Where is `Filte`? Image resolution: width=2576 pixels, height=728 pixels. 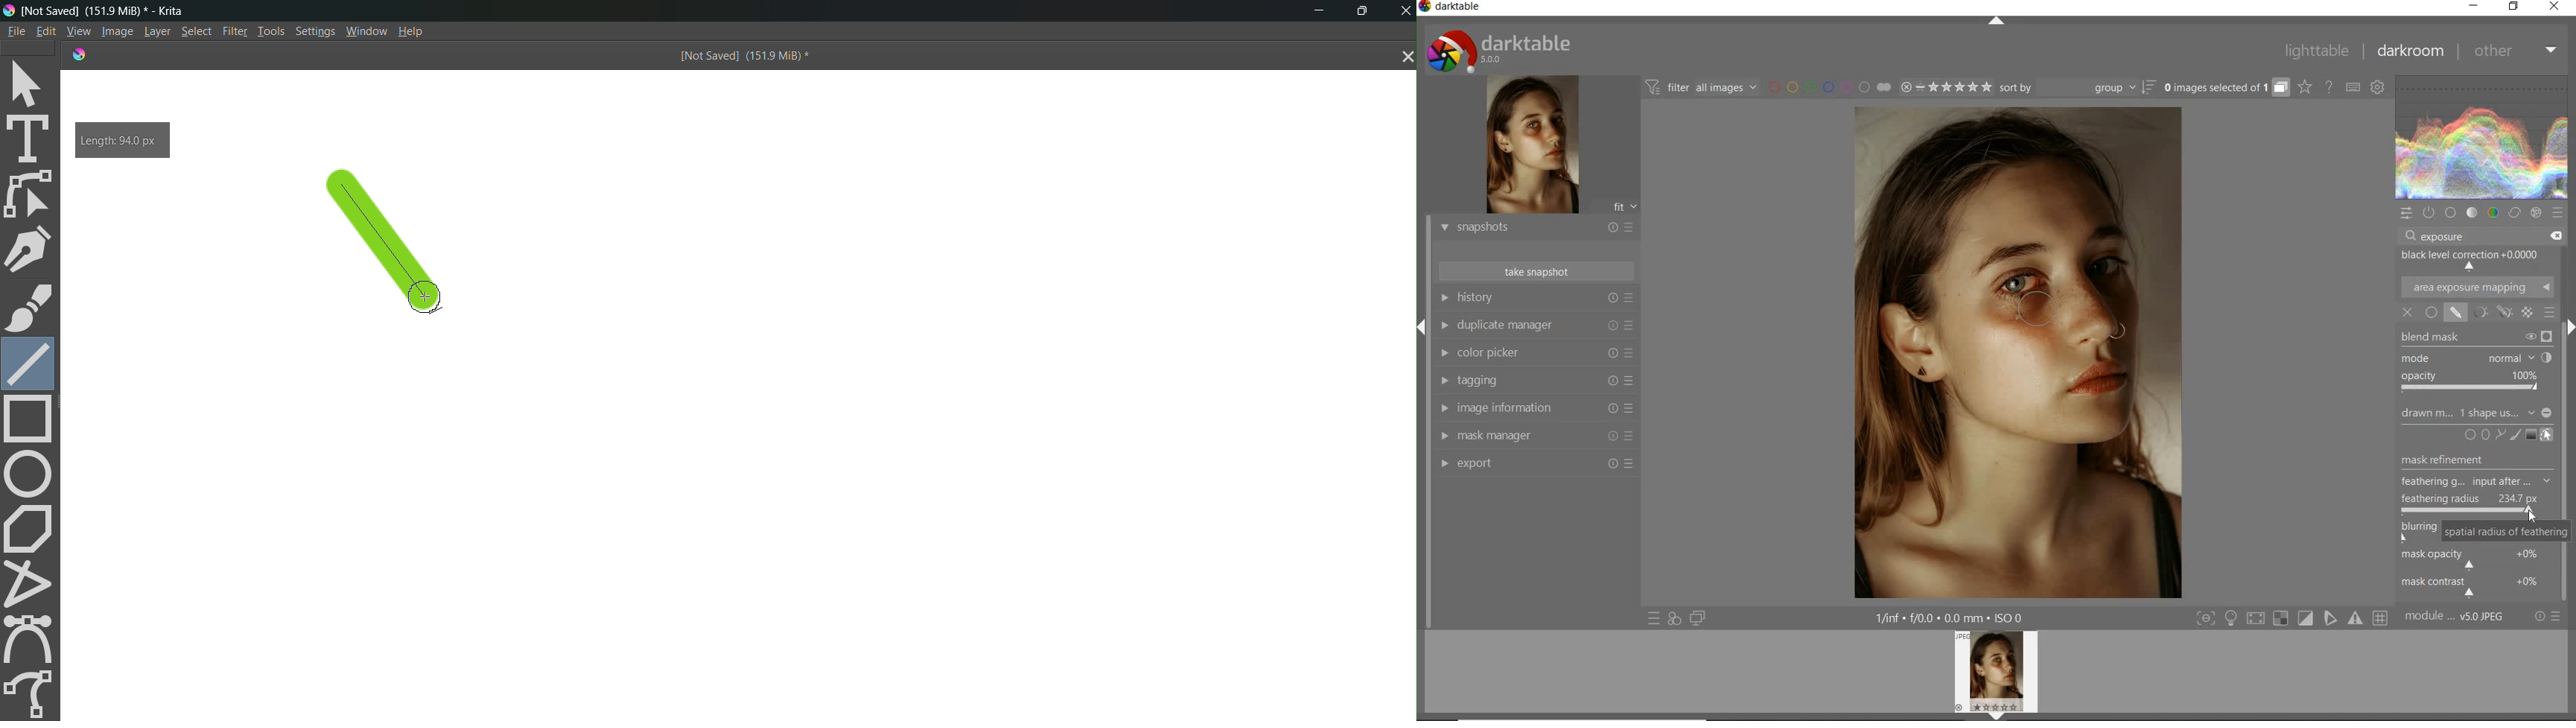
Filte is located at coordinates (232, 30).